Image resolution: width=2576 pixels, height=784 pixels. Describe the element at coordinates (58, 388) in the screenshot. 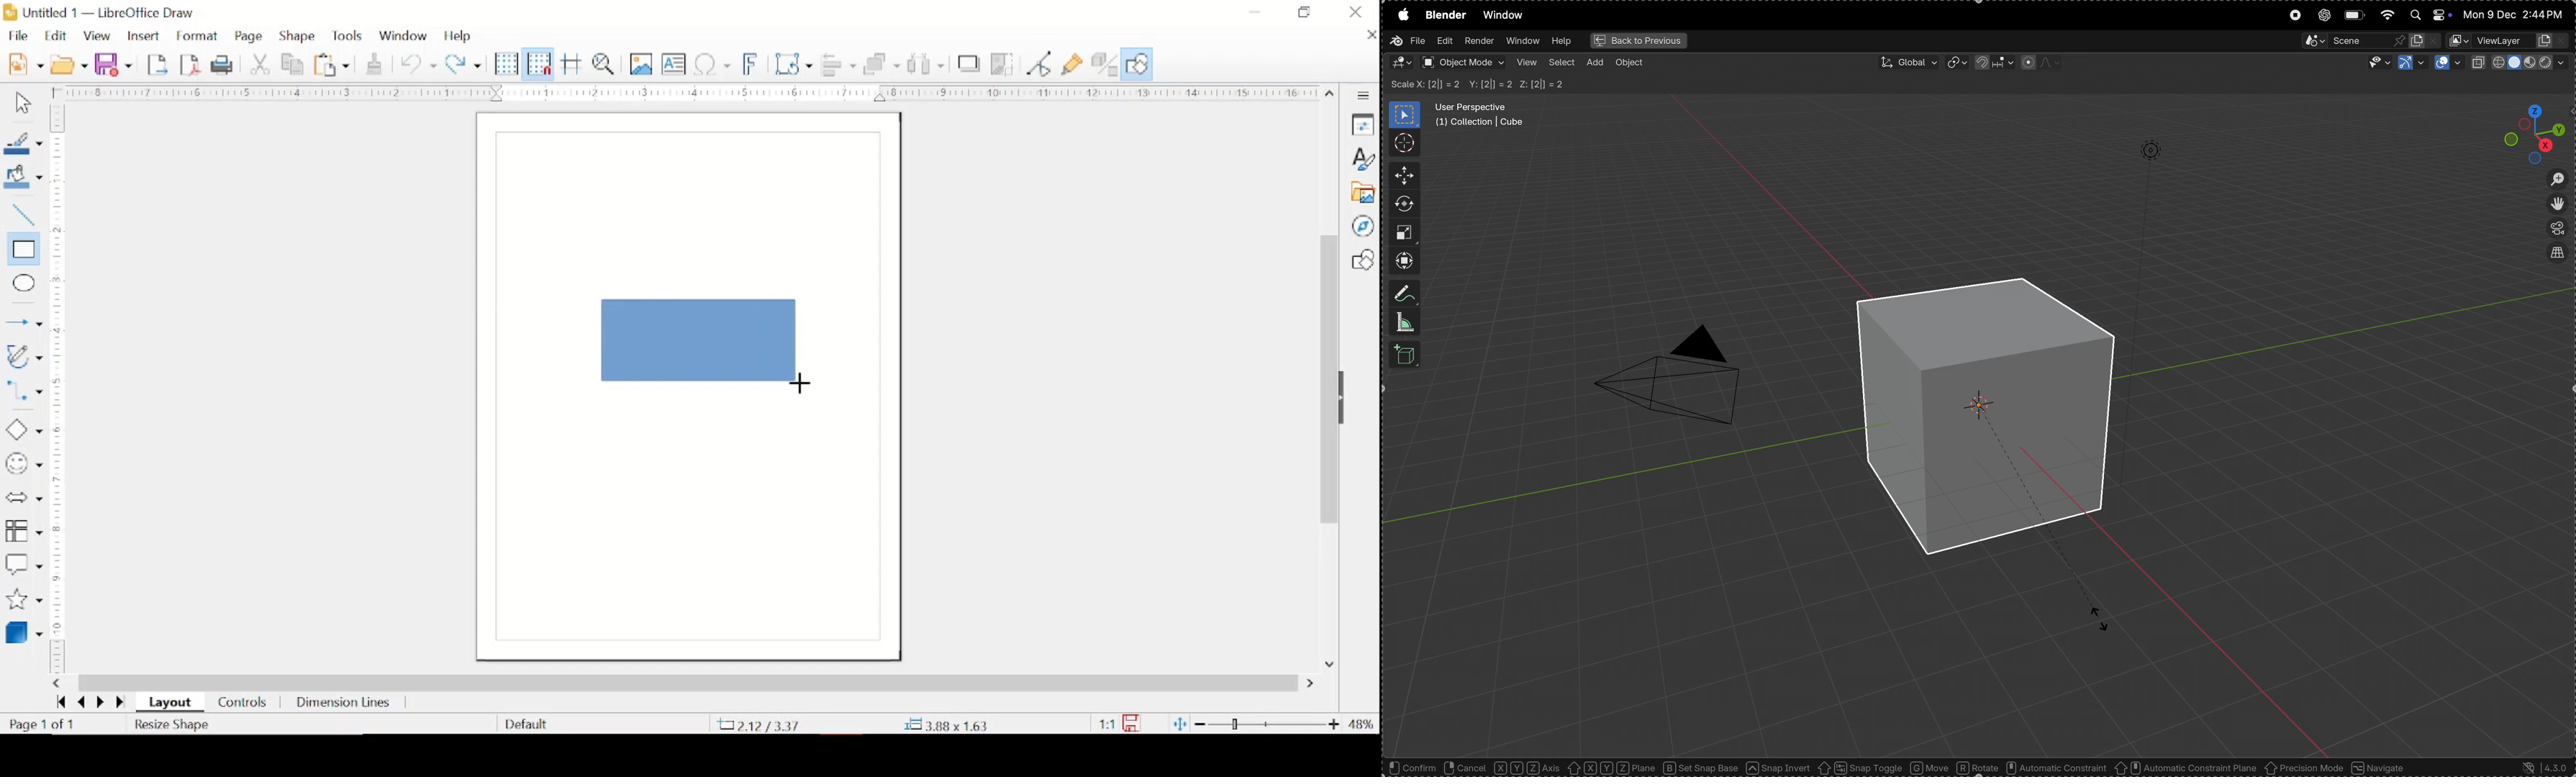

I see `margin` at that location.